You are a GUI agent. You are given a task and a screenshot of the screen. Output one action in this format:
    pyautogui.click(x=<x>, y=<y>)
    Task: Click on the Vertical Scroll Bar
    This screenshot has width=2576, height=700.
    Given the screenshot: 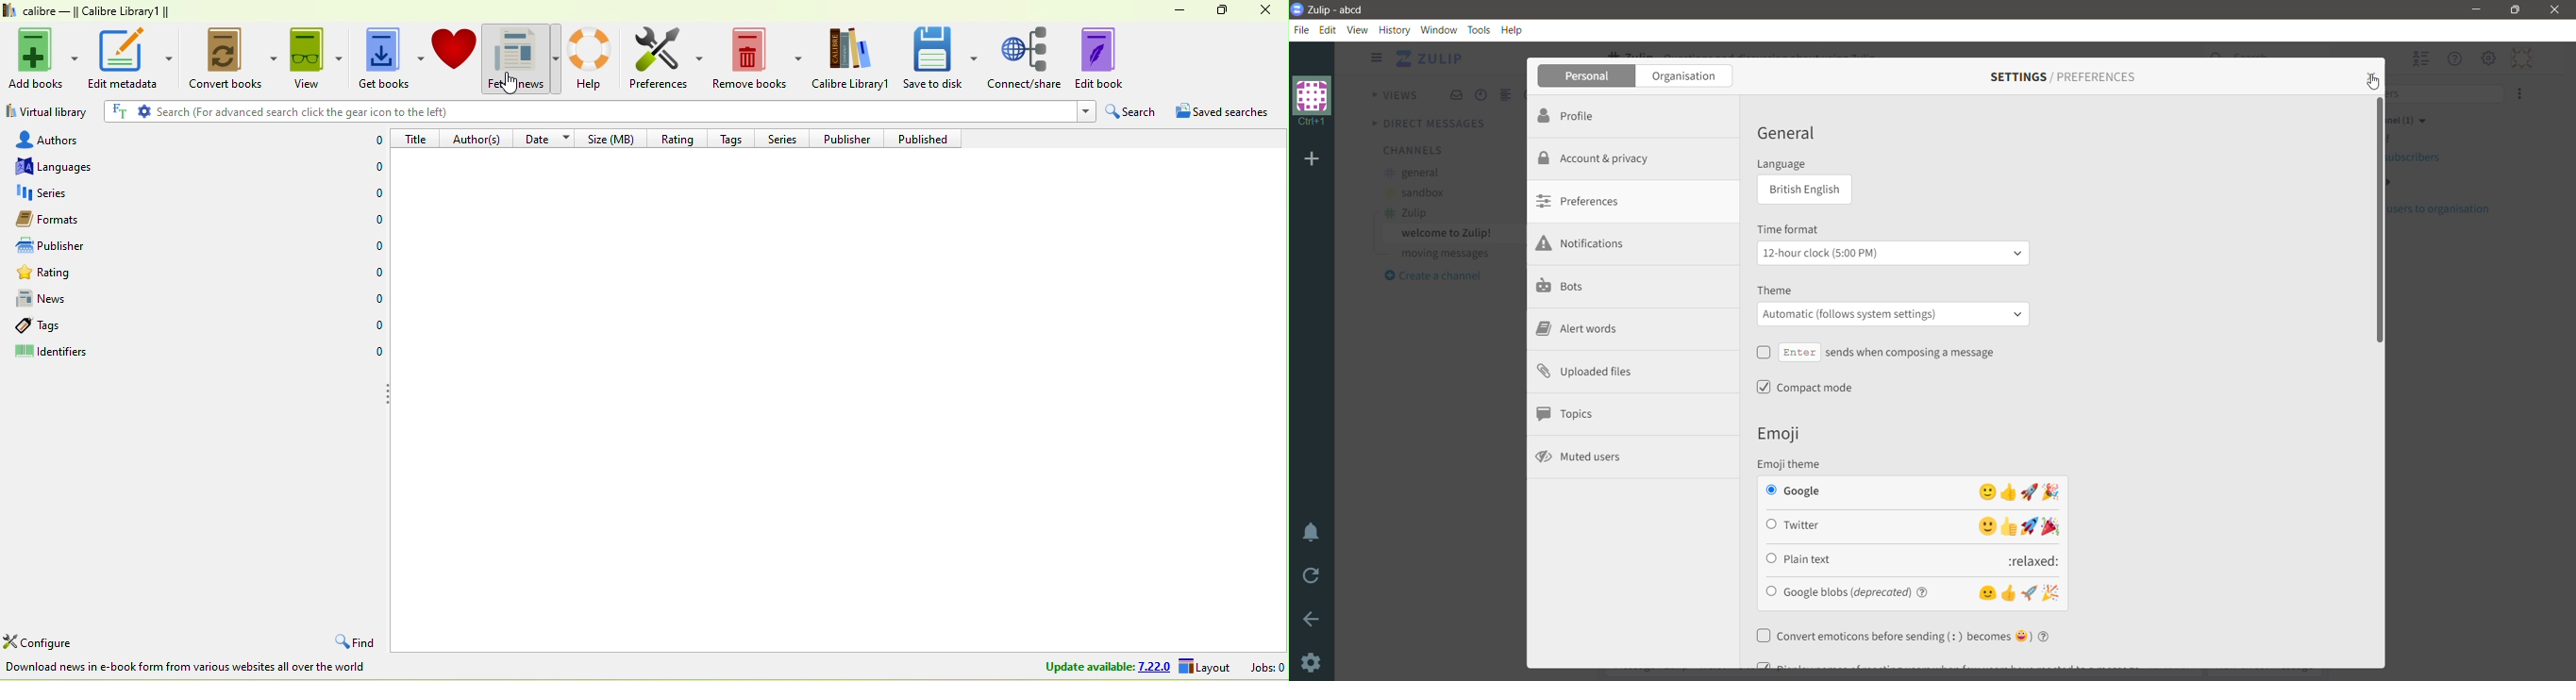 What is the action you would take?
    pyautogui.click(x=2379, y=381)
    